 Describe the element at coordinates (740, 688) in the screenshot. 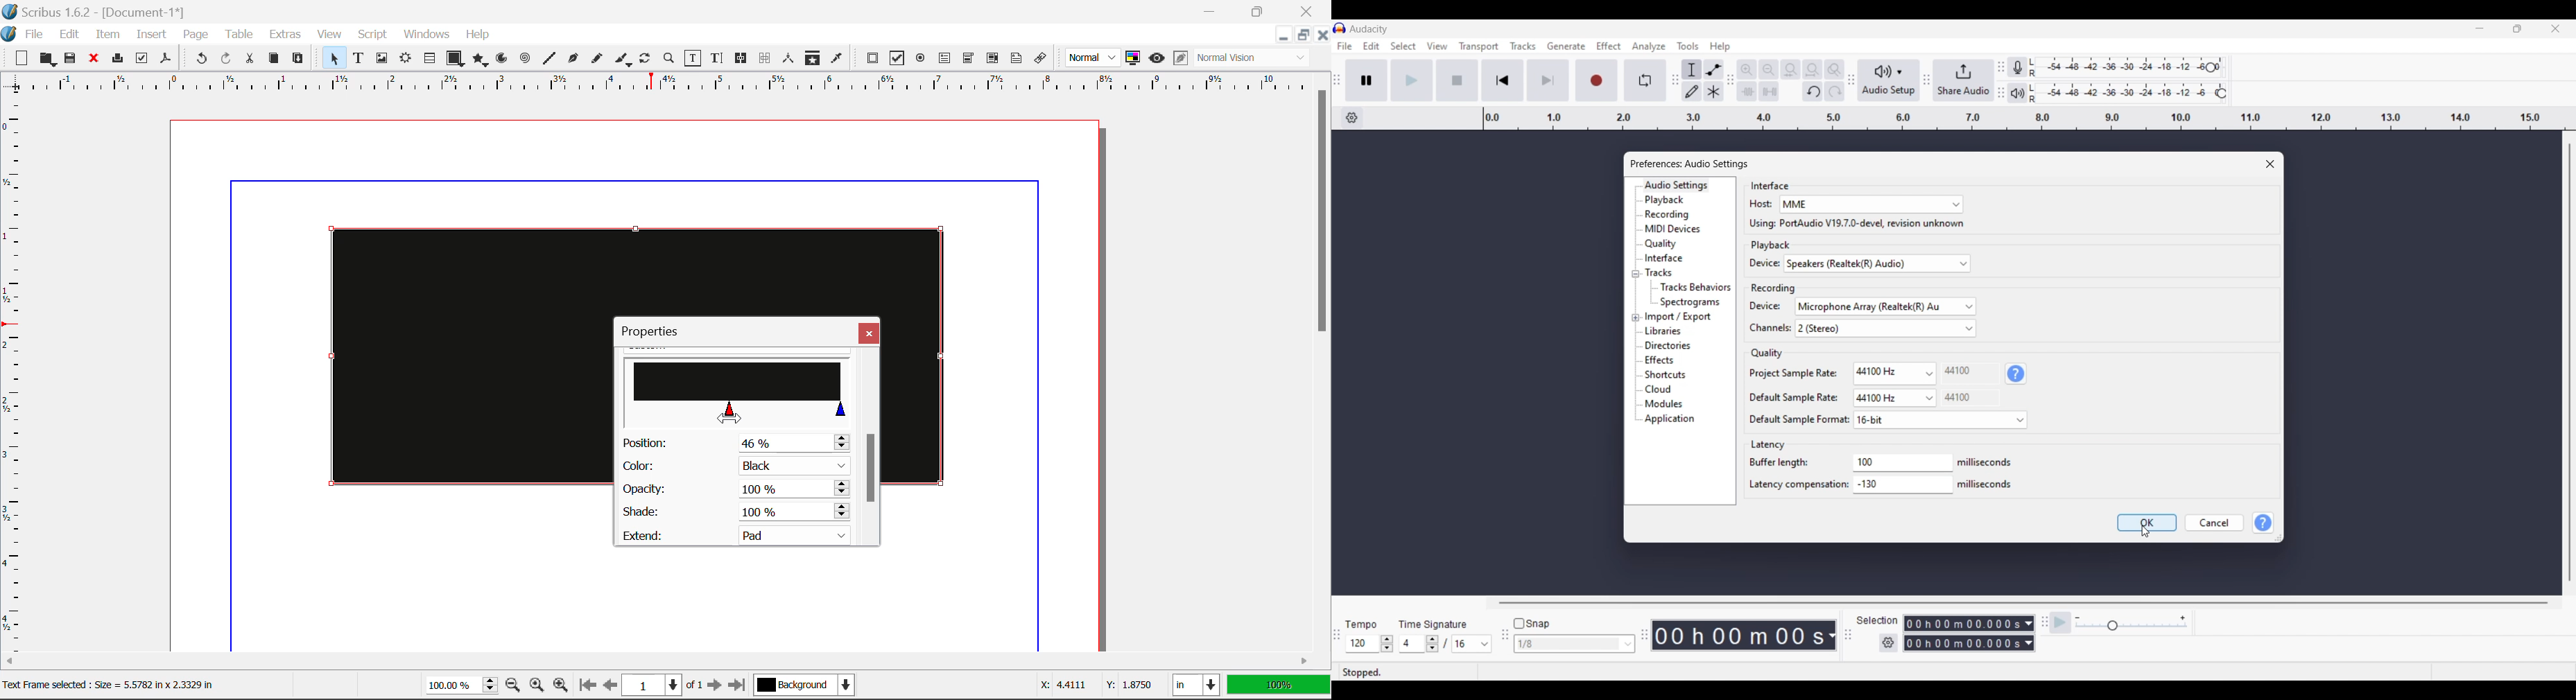

I see `Last Page` at that location.